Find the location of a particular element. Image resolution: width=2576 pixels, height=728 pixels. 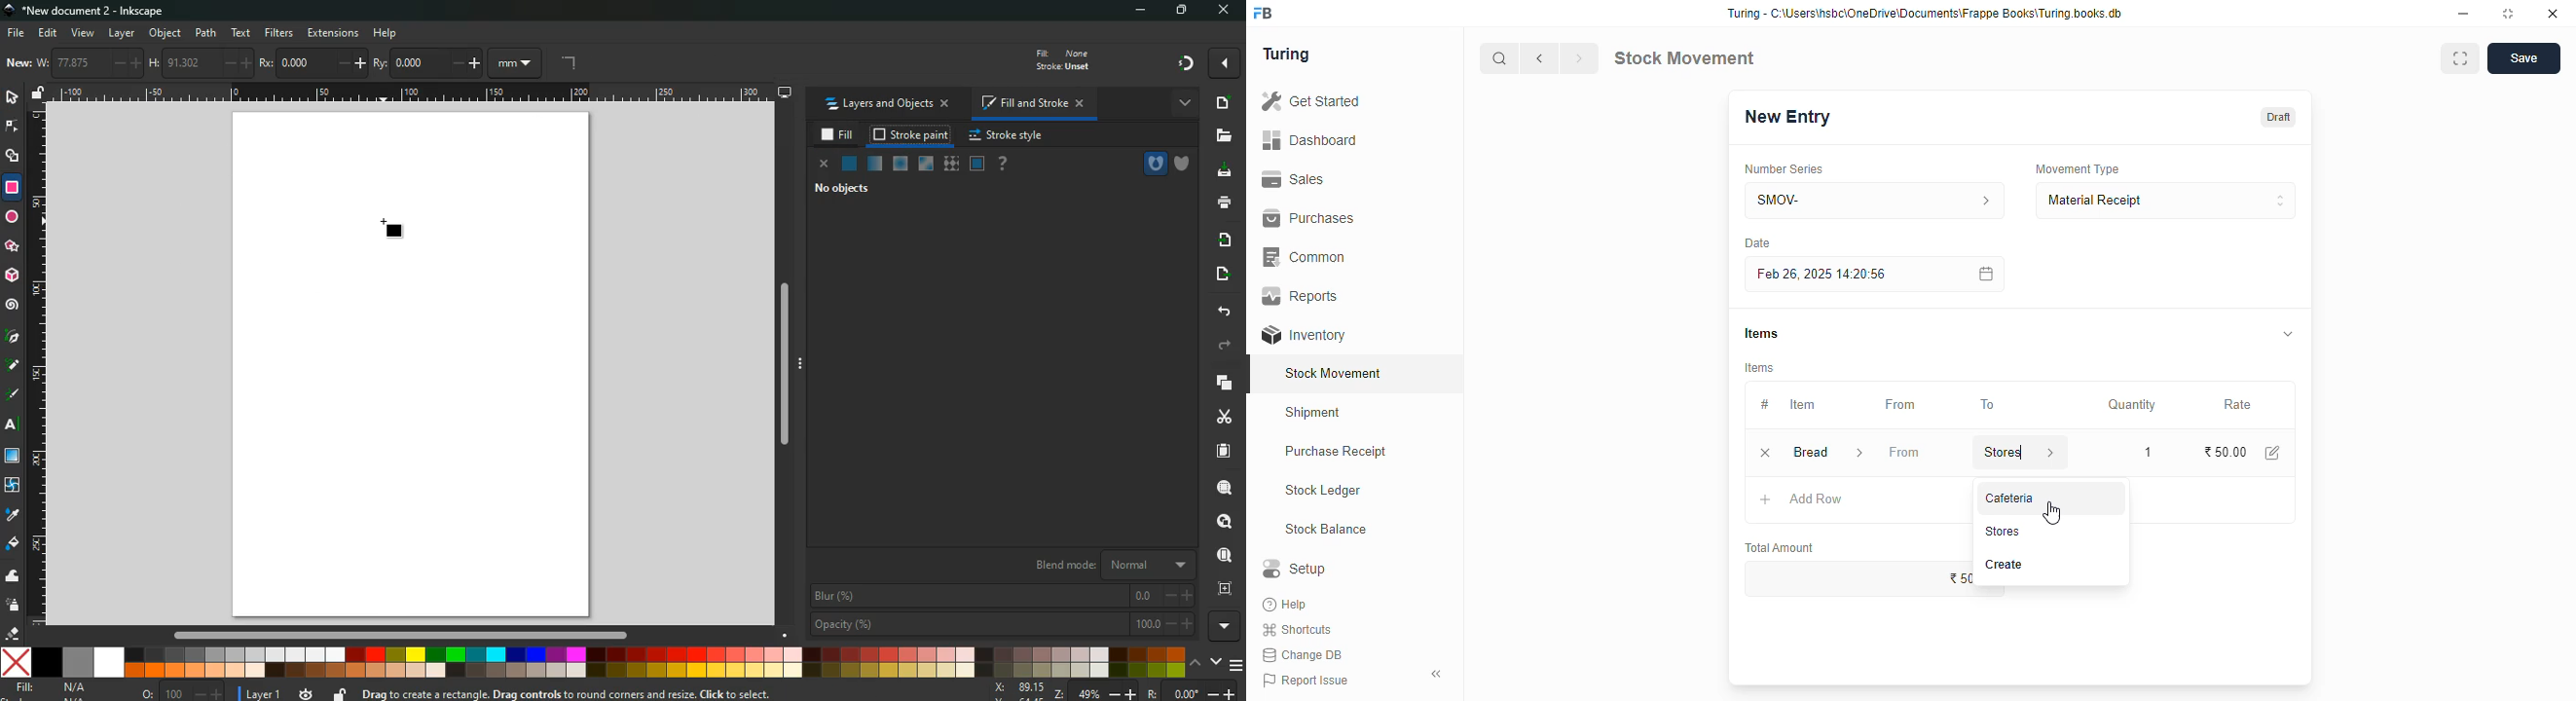

texture is located at coordinates (951, 164).